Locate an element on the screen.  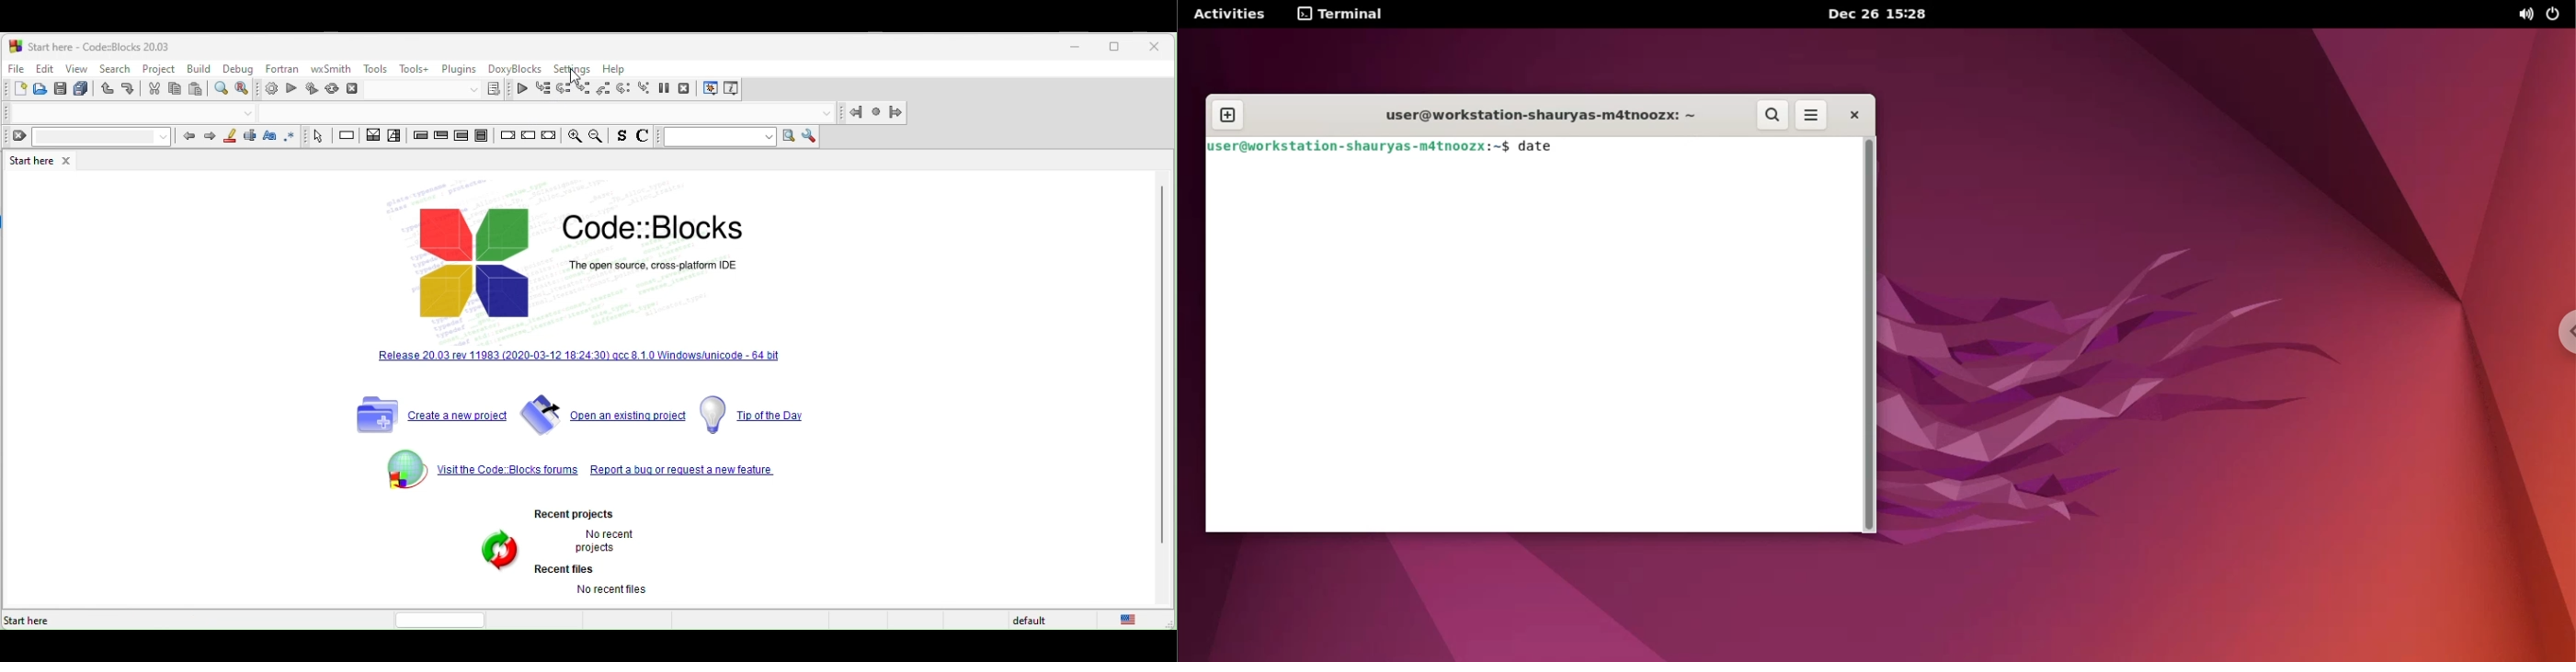
highlight is located at coordinates (231, 136).